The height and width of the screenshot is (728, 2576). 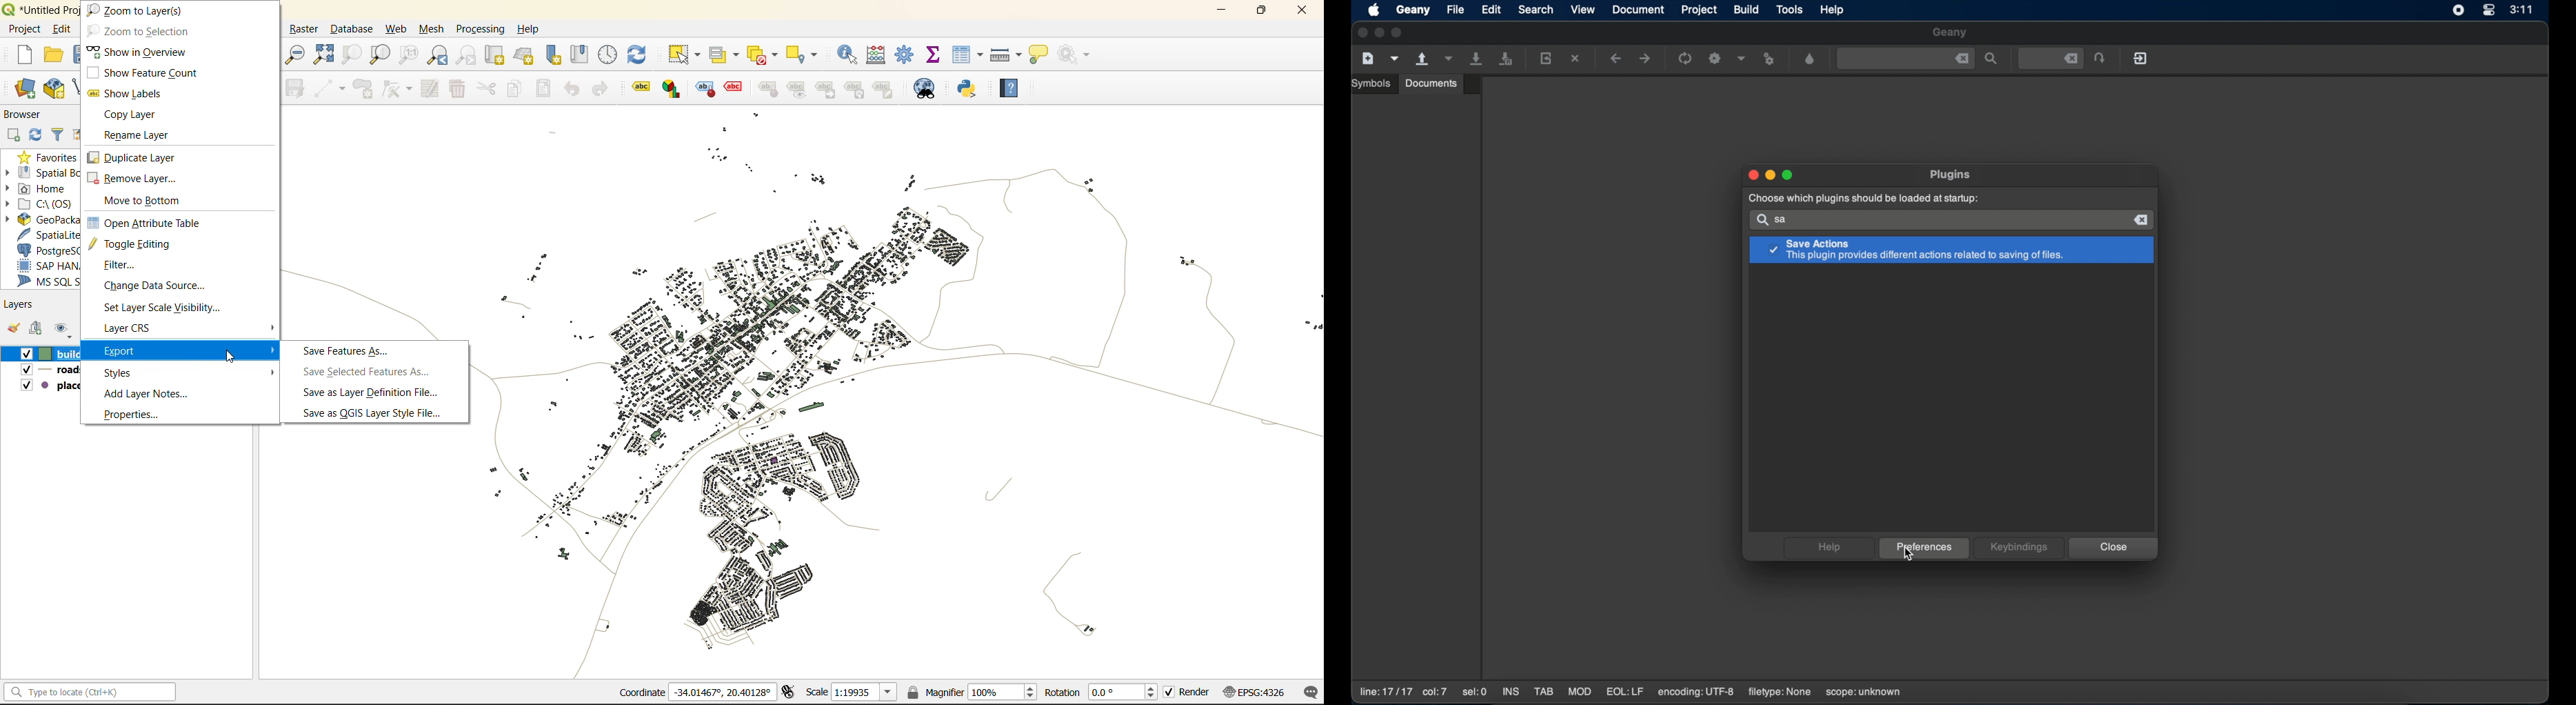 What do you see at coordinates (228, 354) in the screenshot?
I see `cursor` at bounding box center [228, 354].